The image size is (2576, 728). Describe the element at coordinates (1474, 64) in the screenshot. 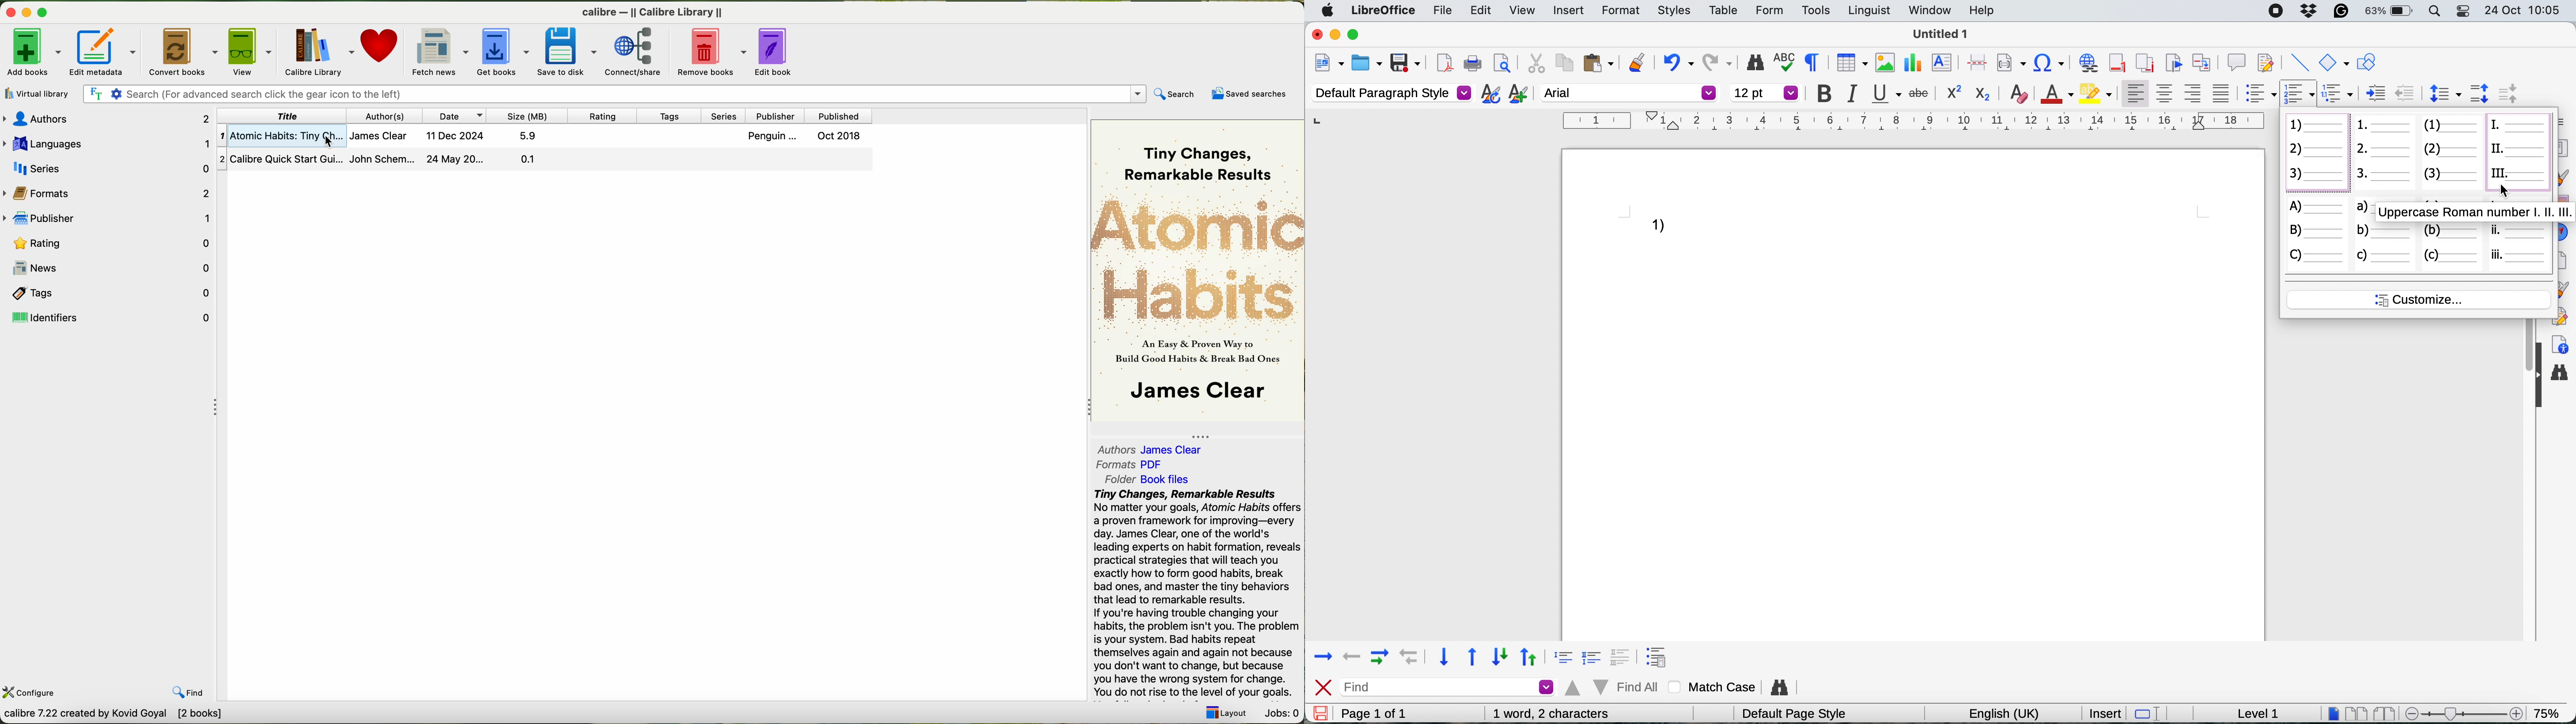

I see `print` at that location.